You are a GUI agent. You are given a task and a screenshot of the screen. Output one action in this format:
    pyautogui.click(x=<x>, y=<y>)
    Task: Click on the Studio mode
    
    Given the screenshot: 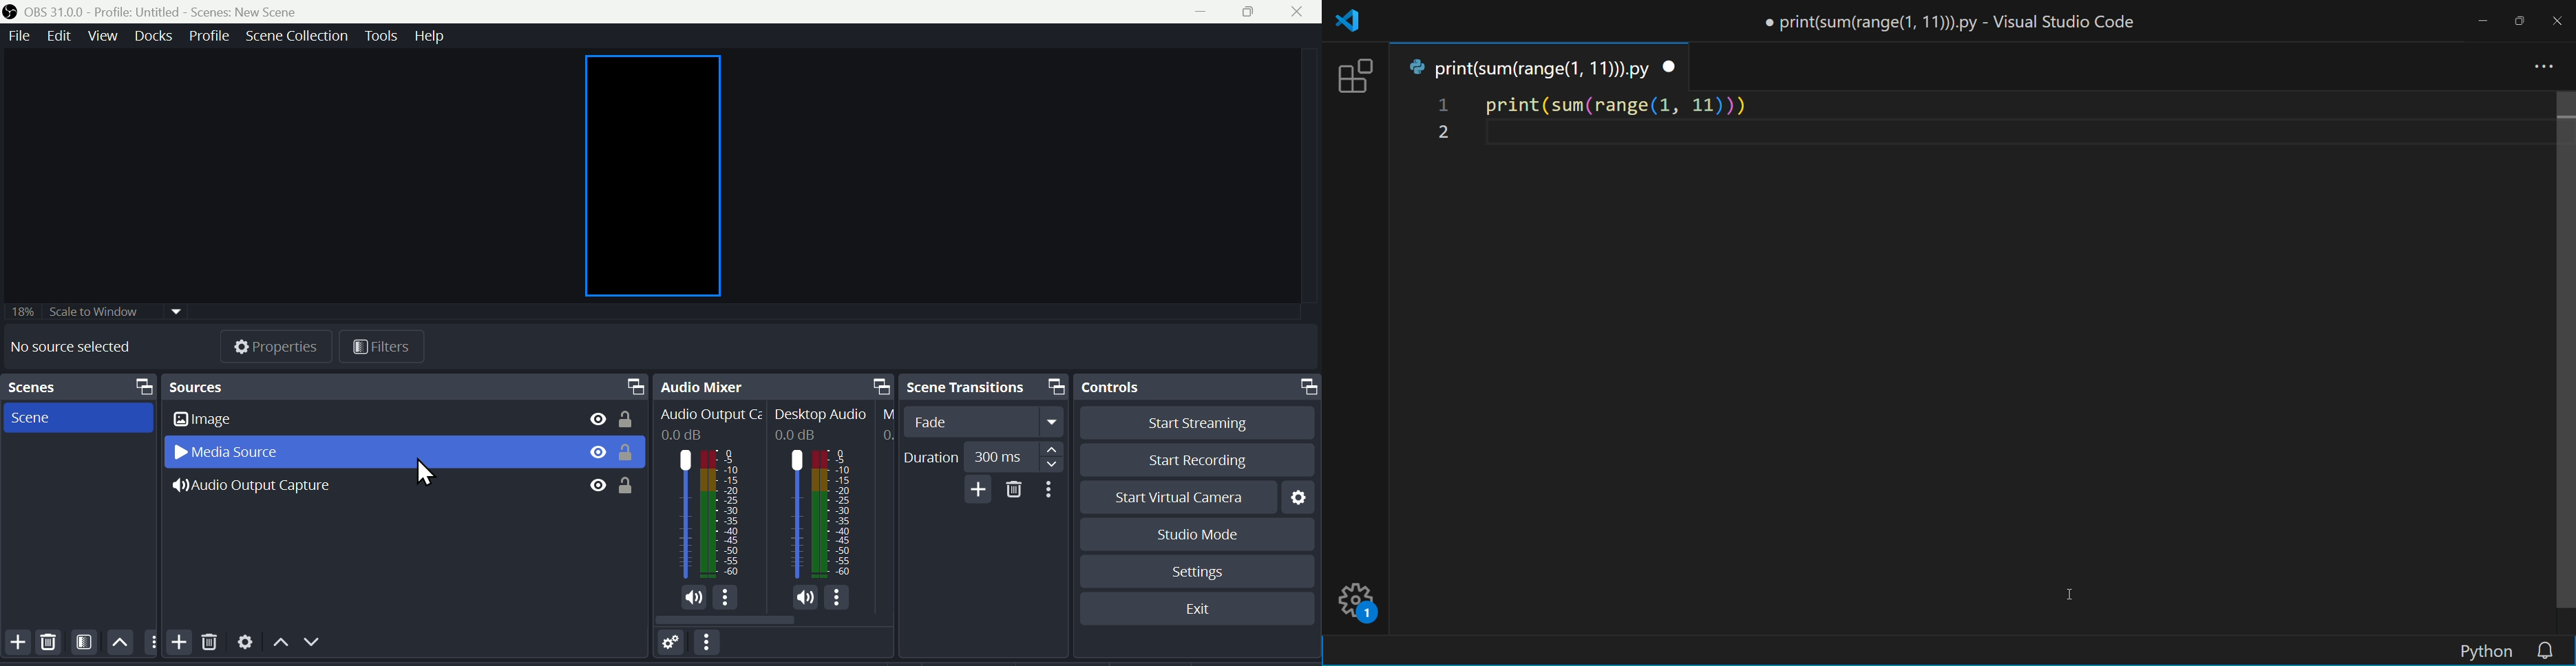 What is the action you would take?
    pyautogui.click(x=1185, y=533)
    